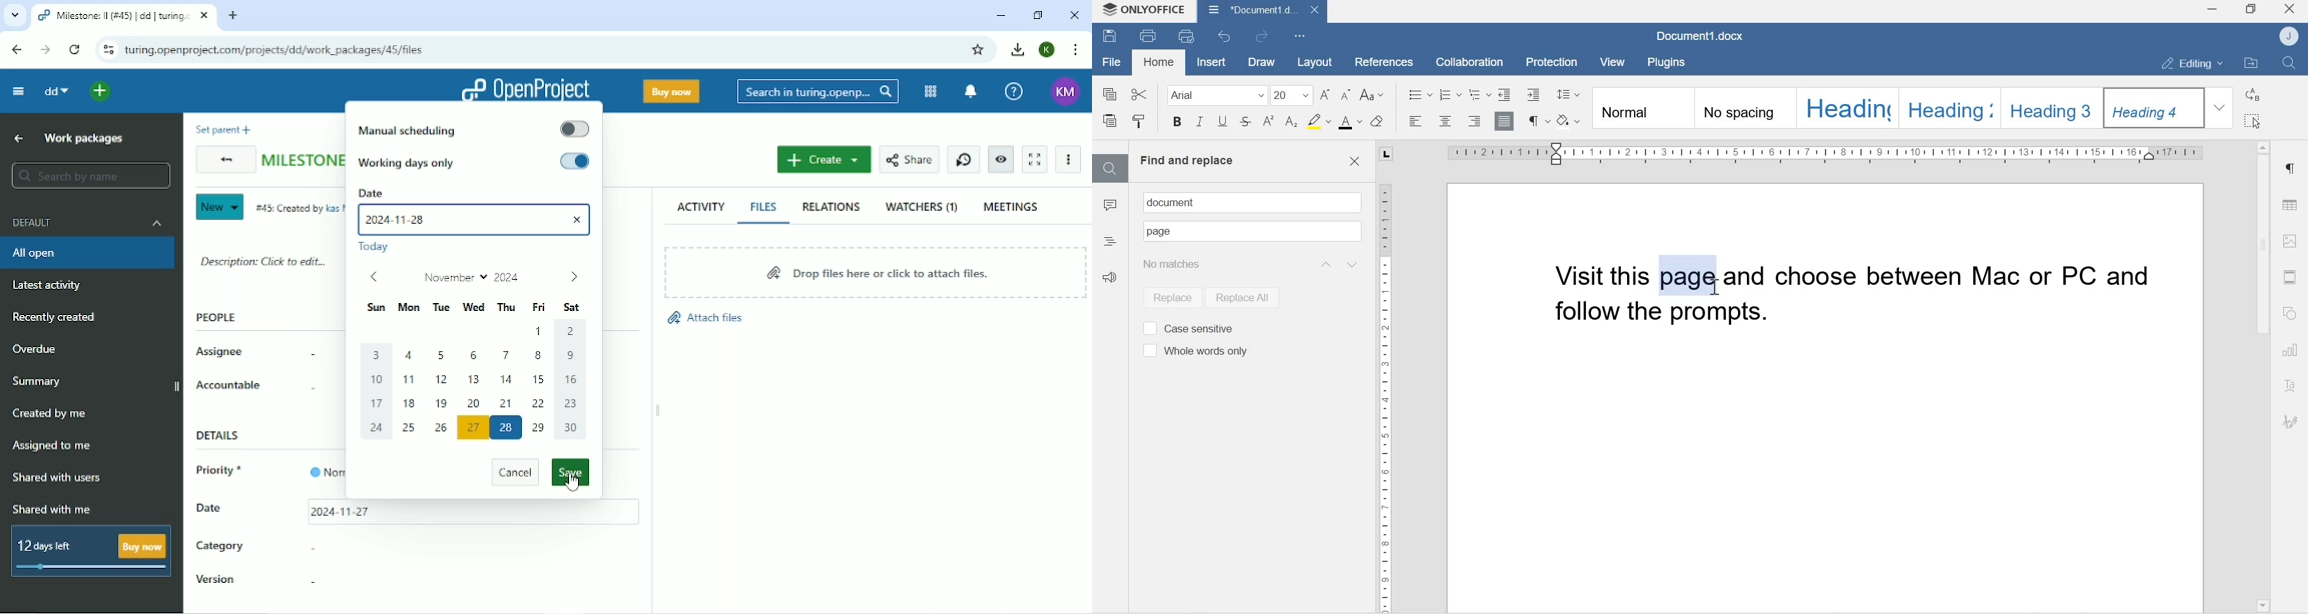 This screenshot has width=2324, height=616. What do you see at coordinates (16, 50) in the screenshot?
I see `Back` at bounding box center [16, 50].